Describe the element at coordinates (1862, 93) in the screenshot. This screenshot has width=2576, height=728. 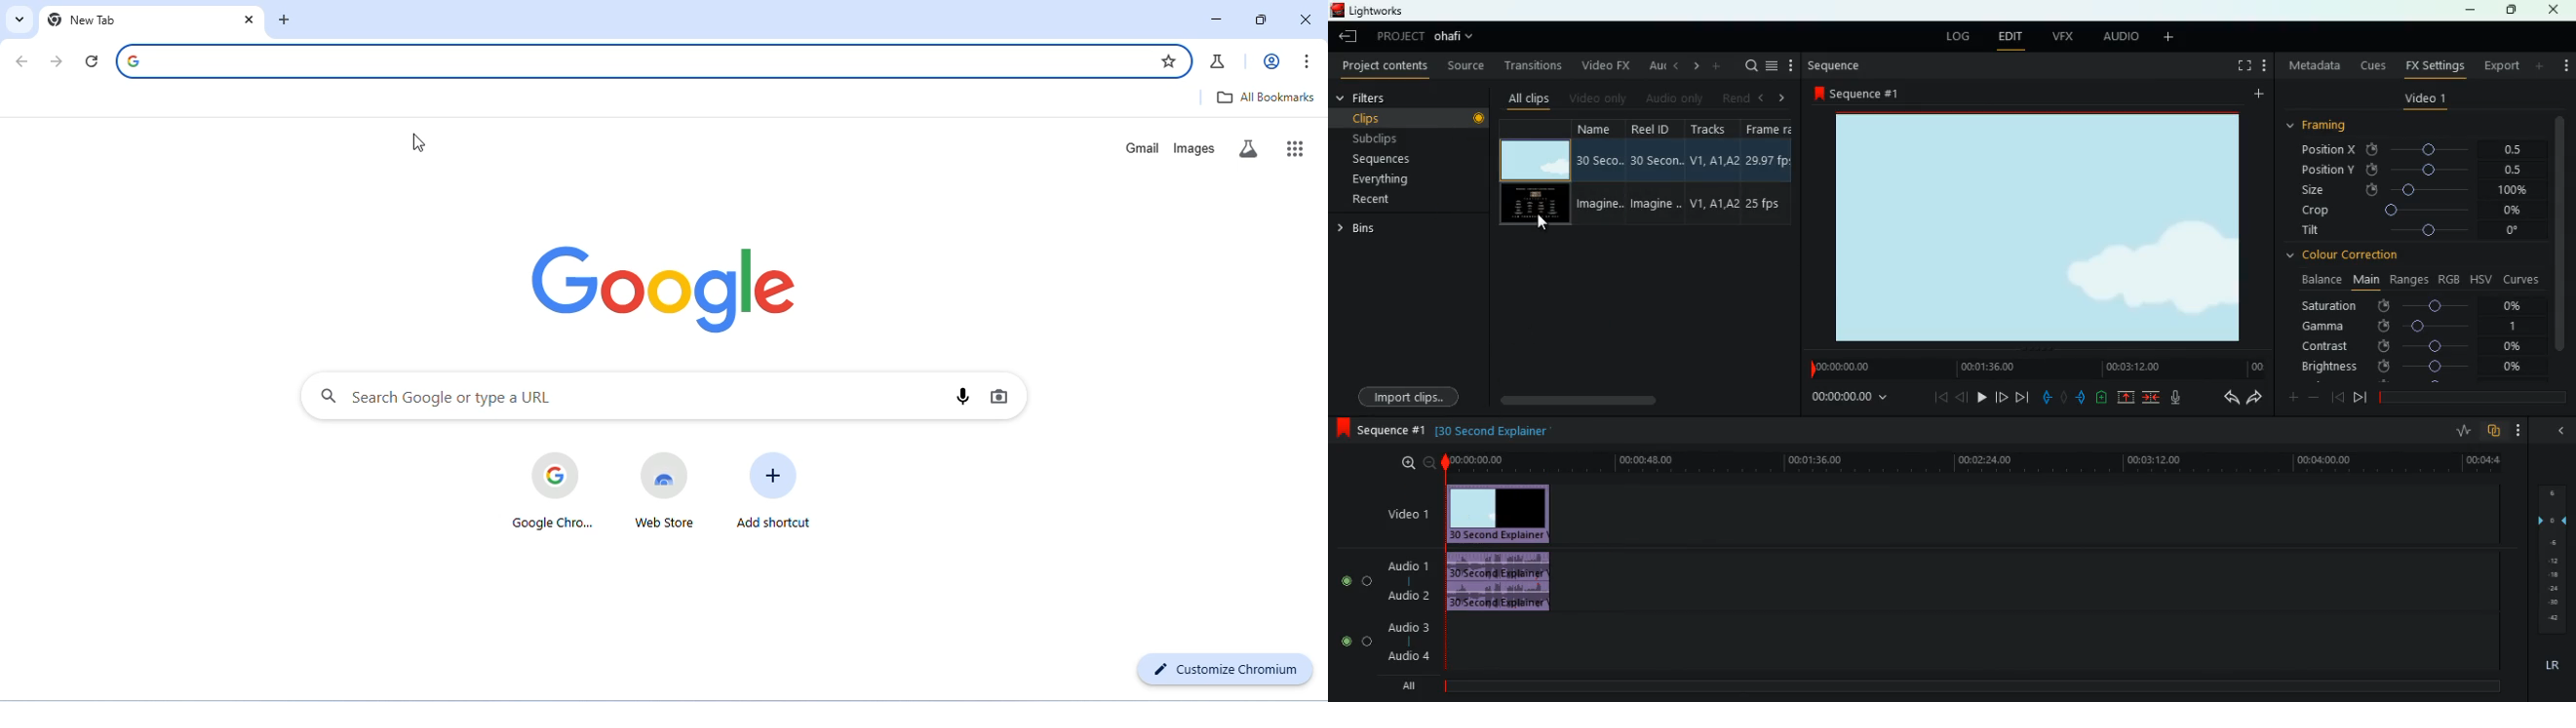
I see `sequence` at that location.